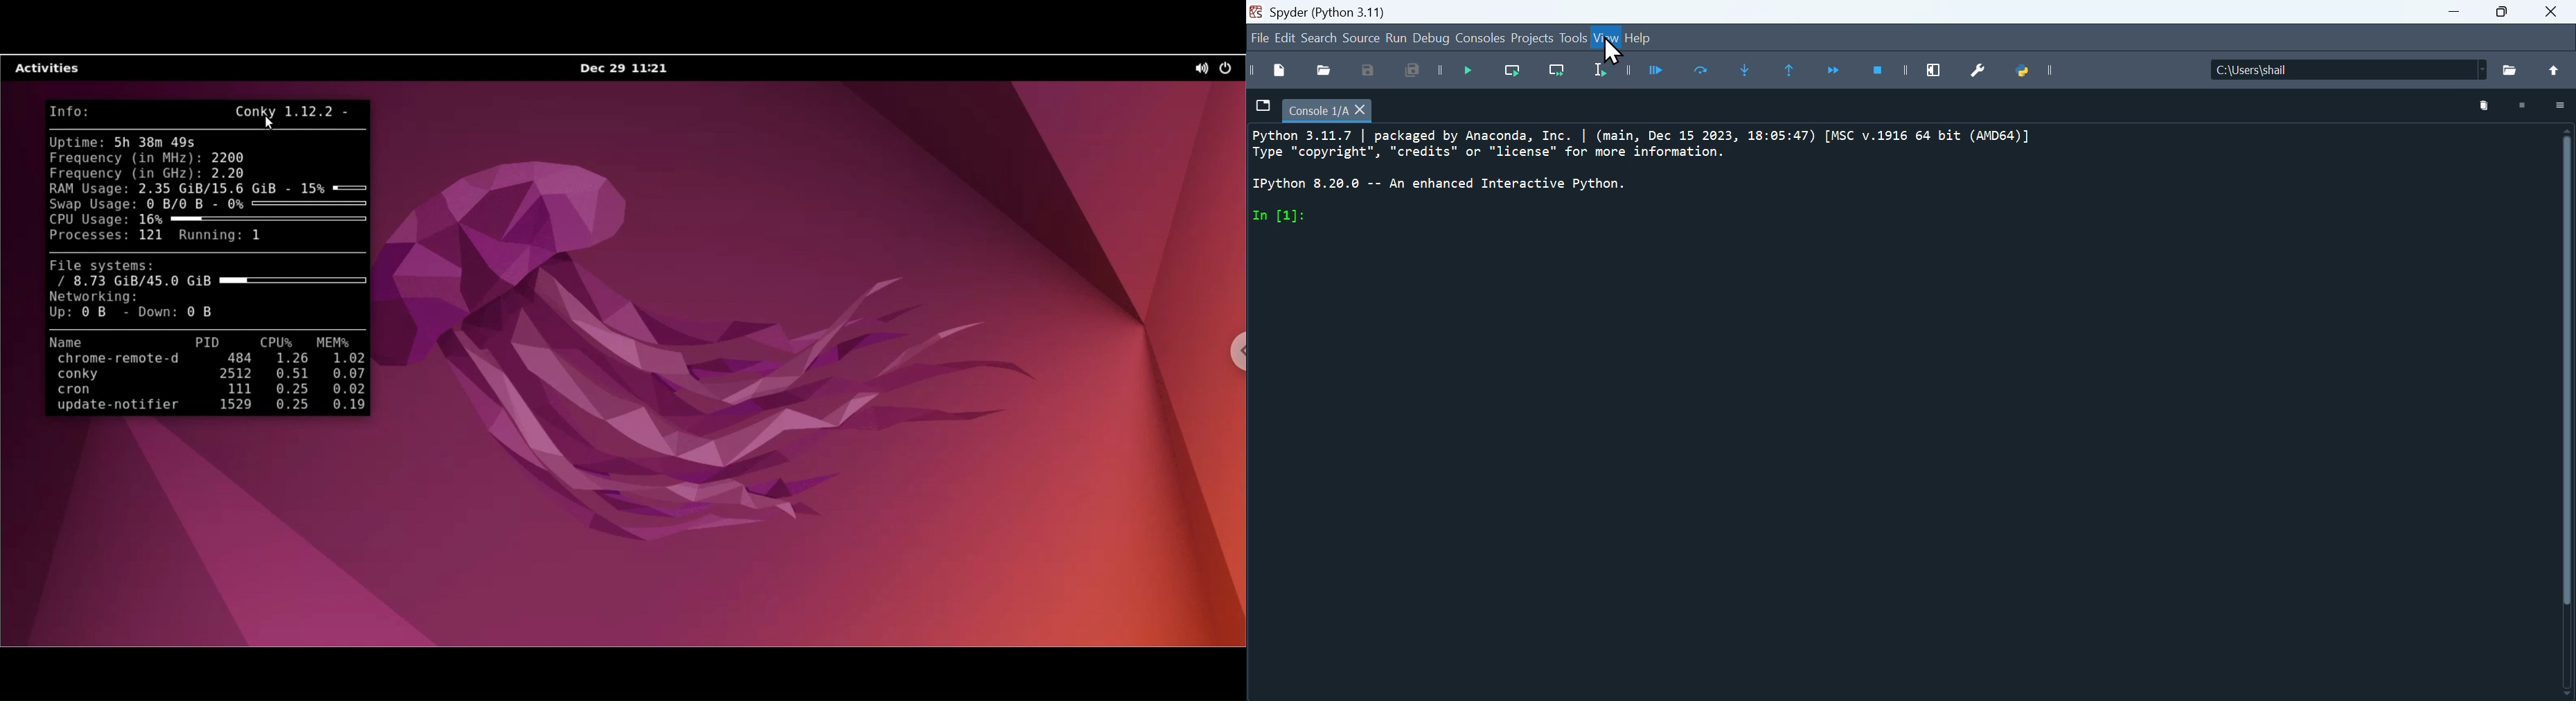 The image size is (2576, 728). I want to click on Continue execution until next function returns, so click(1840, 72).